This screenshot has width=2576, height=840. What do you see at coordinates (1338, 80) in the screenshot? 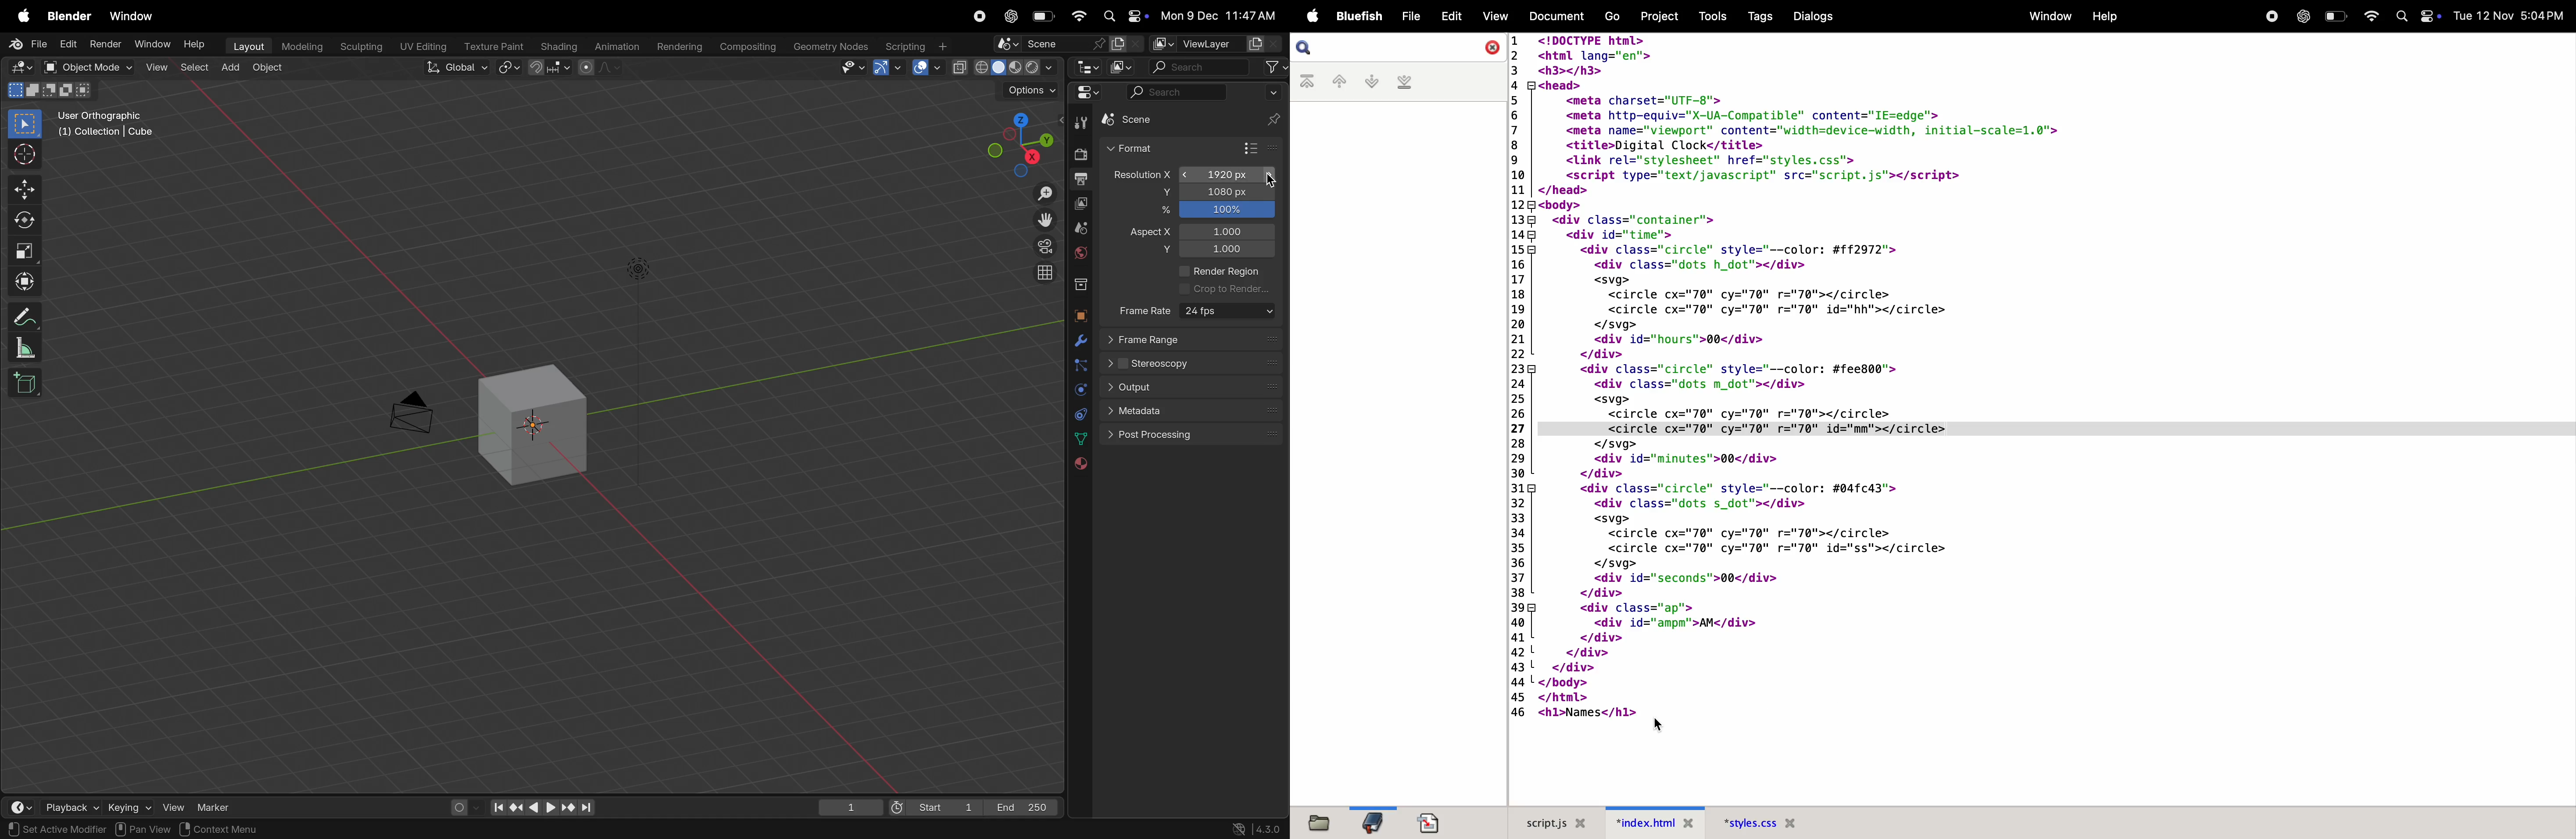
I see `previous bookmark` at bounding box center [1338, 80].